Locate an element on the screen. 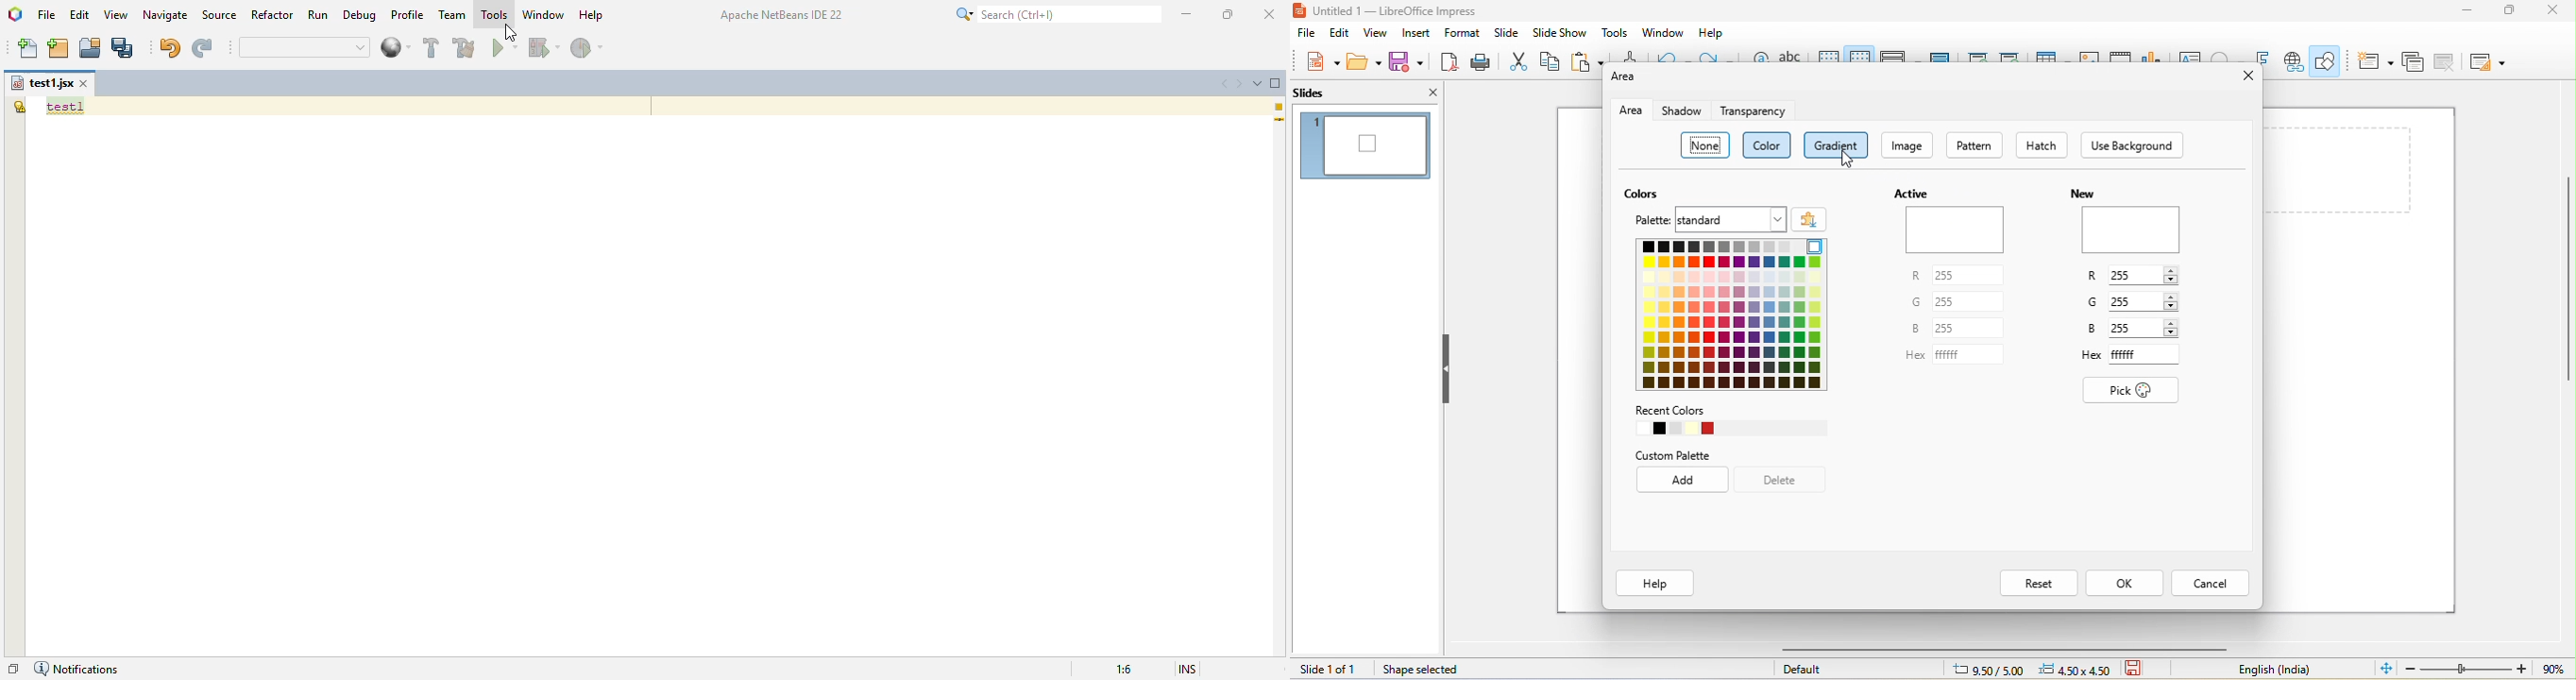  add is located at coordinates (1684, 480).